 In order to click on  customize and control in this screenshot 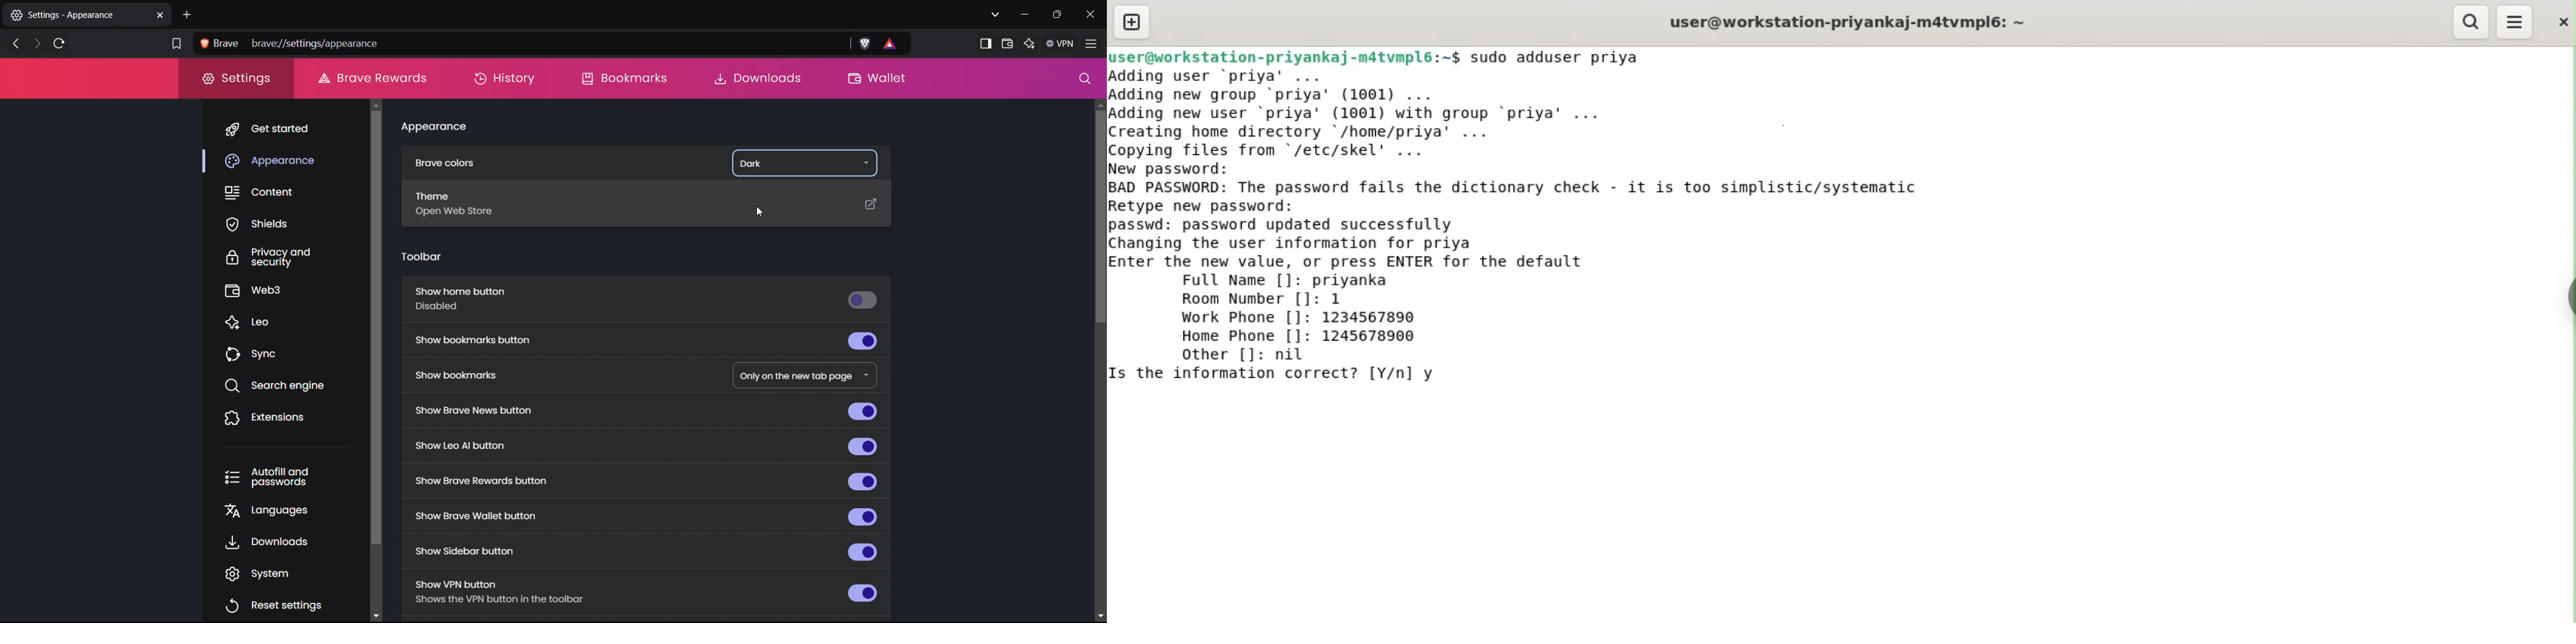, I will do `click(1093, 43)`.